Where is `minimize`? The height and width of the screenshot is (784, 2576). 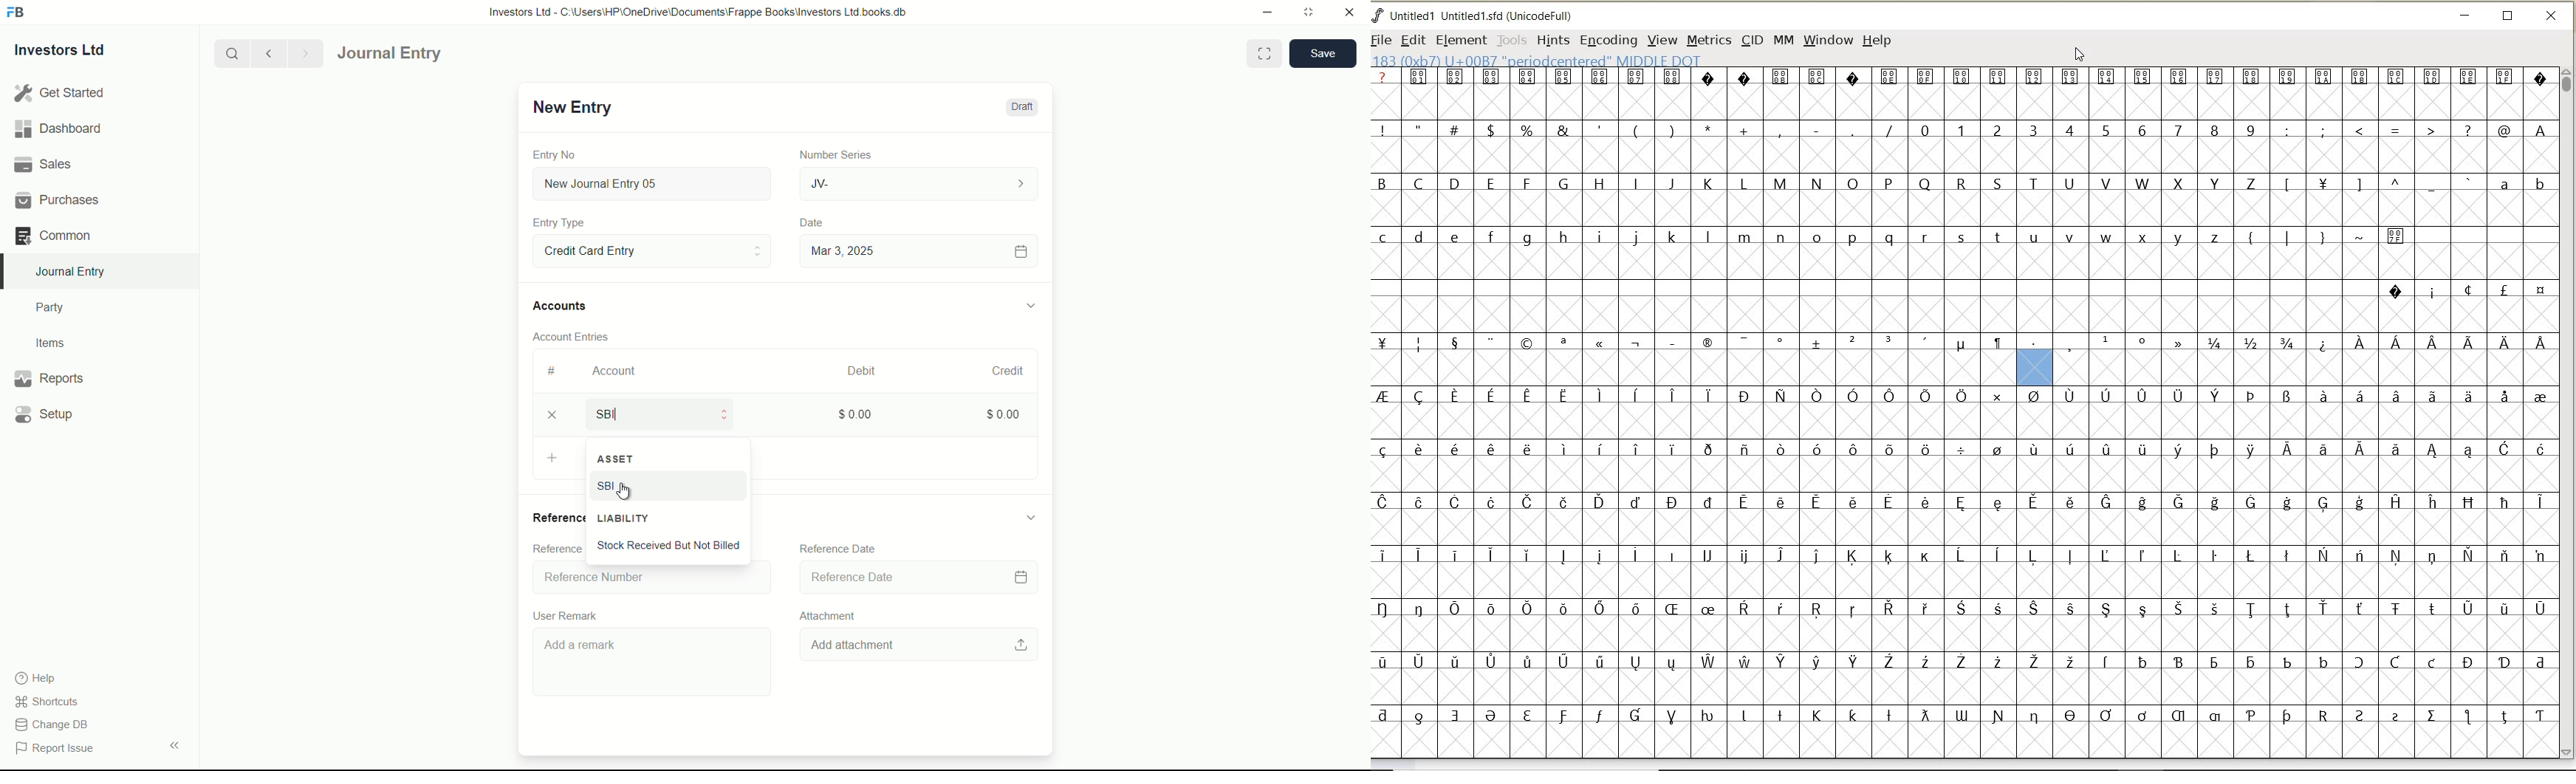 minimize is located at coordinates (1264, 11).